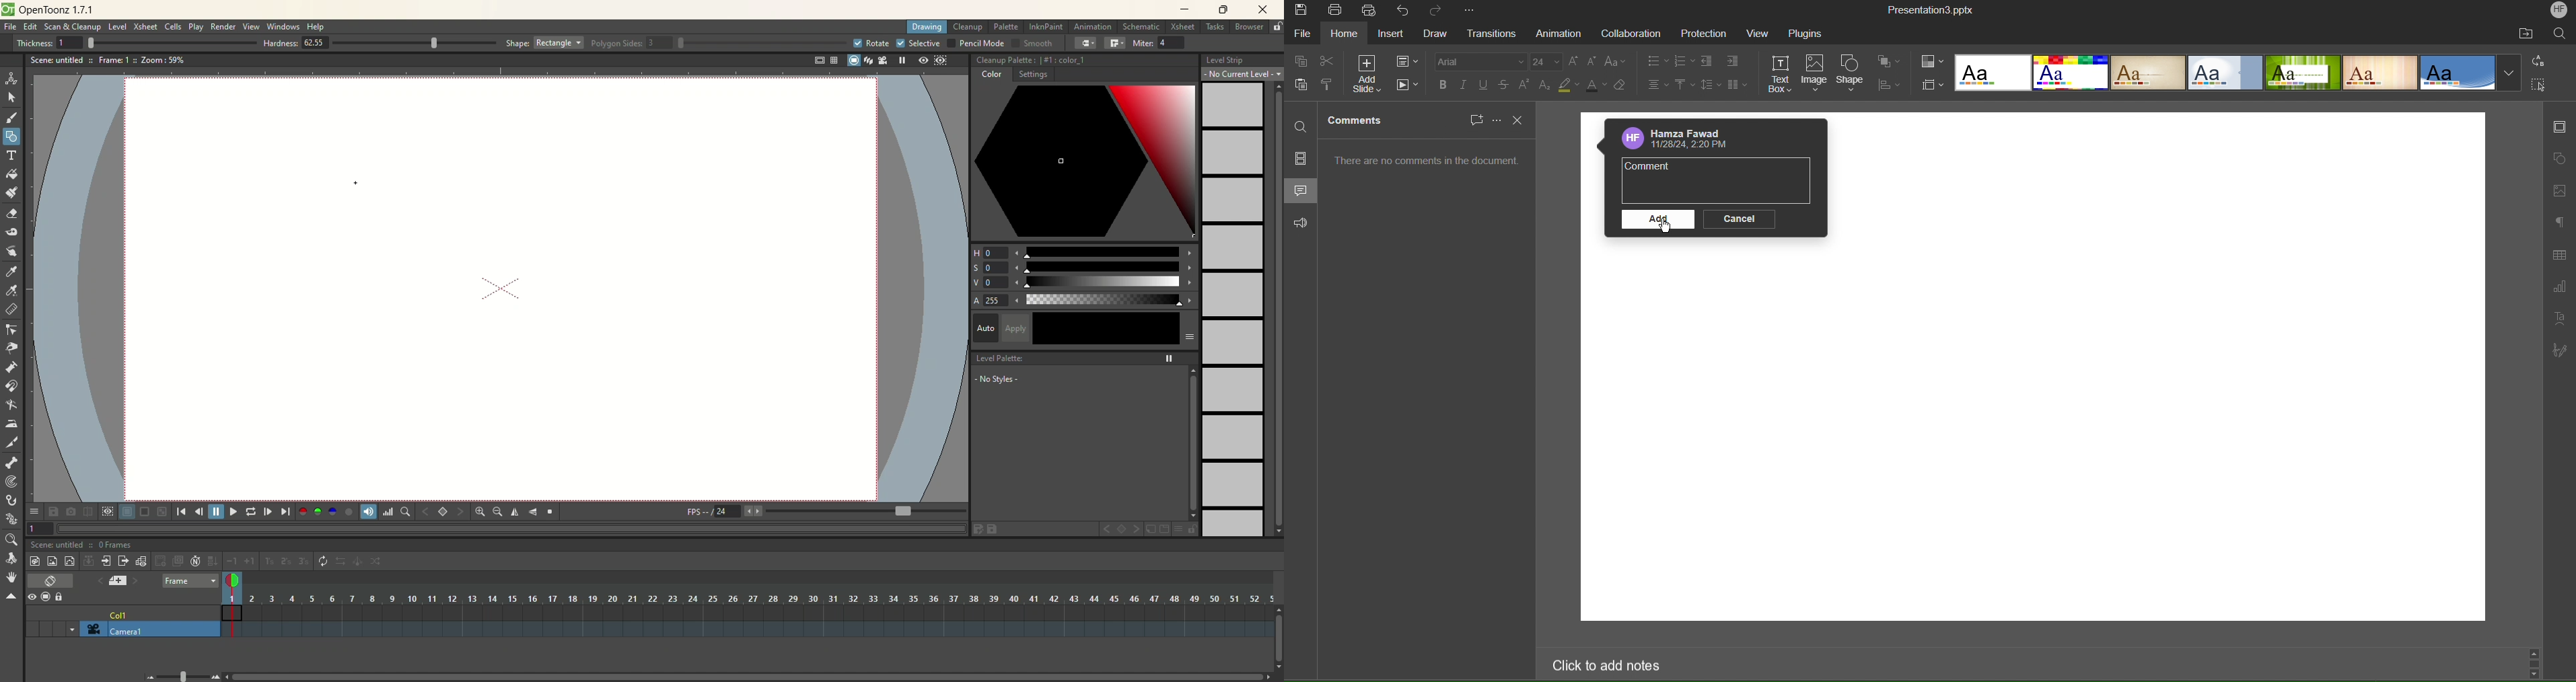 Image resolution: width=2576 pixels, height=700 pixels. I want to click on Increase size, so click(1574, 63).